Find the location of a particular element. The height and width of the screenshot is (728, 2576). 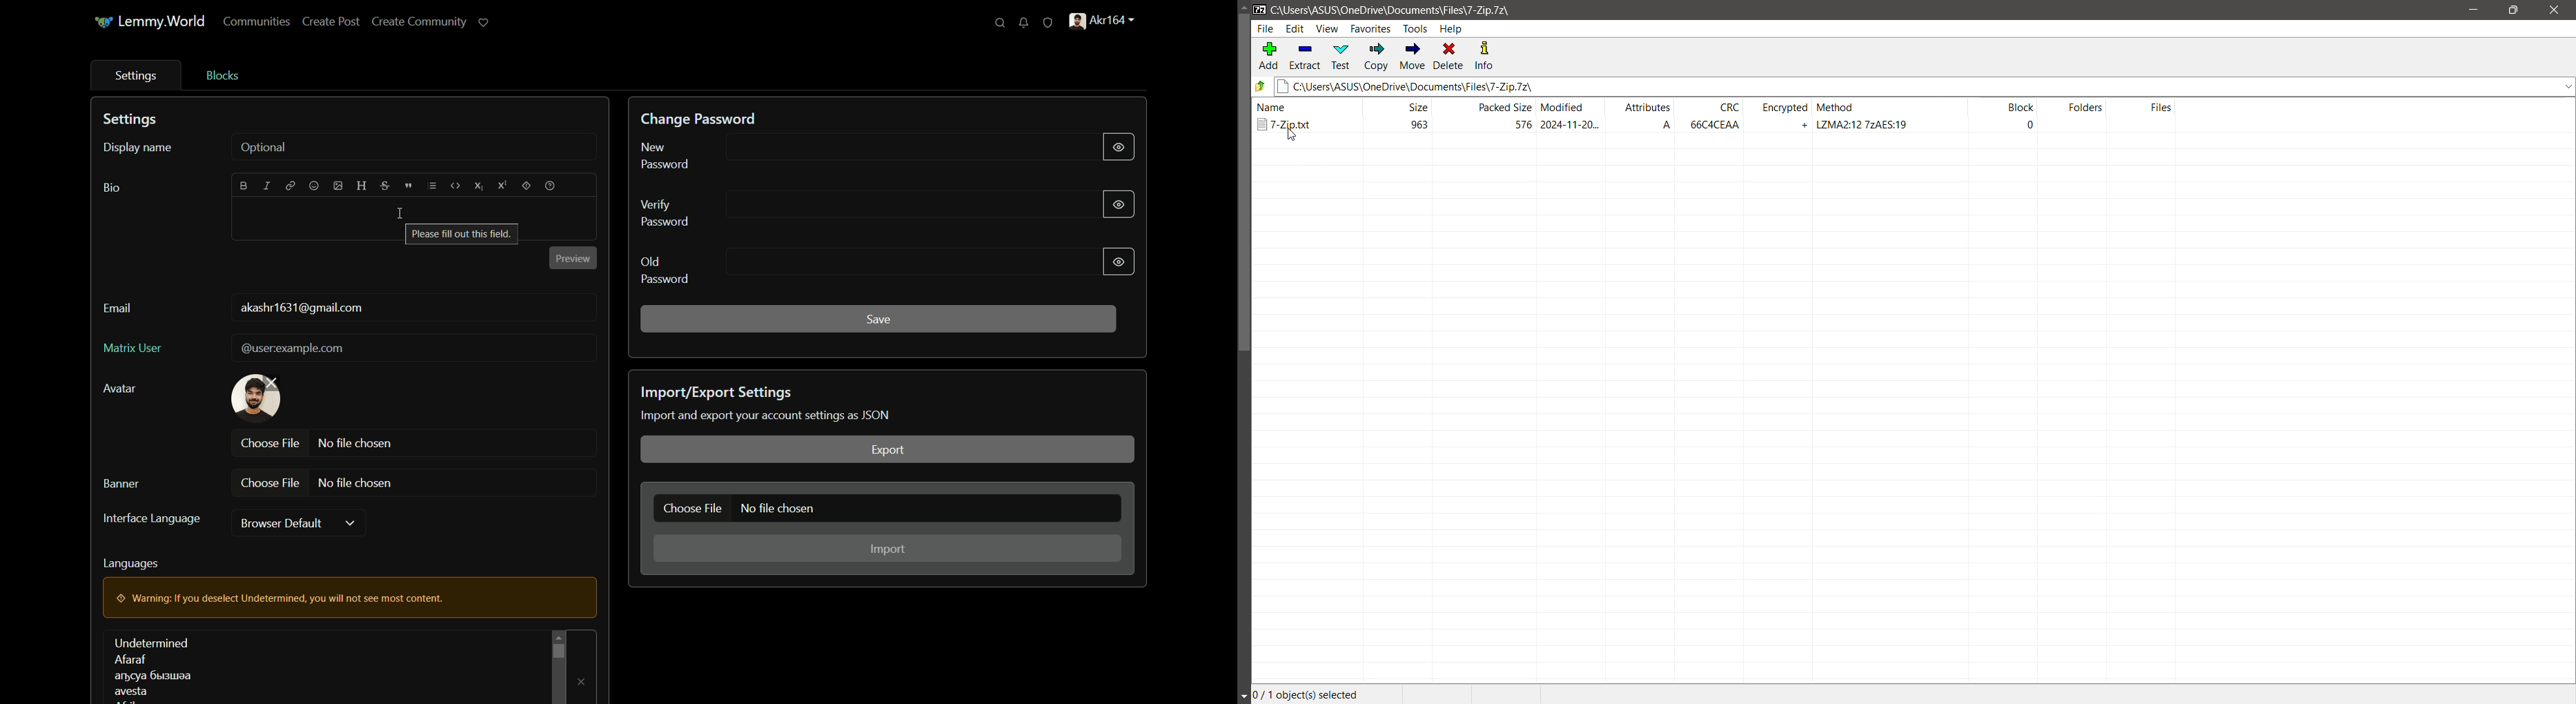

scroll bar is located at coordinates (1243, 181).